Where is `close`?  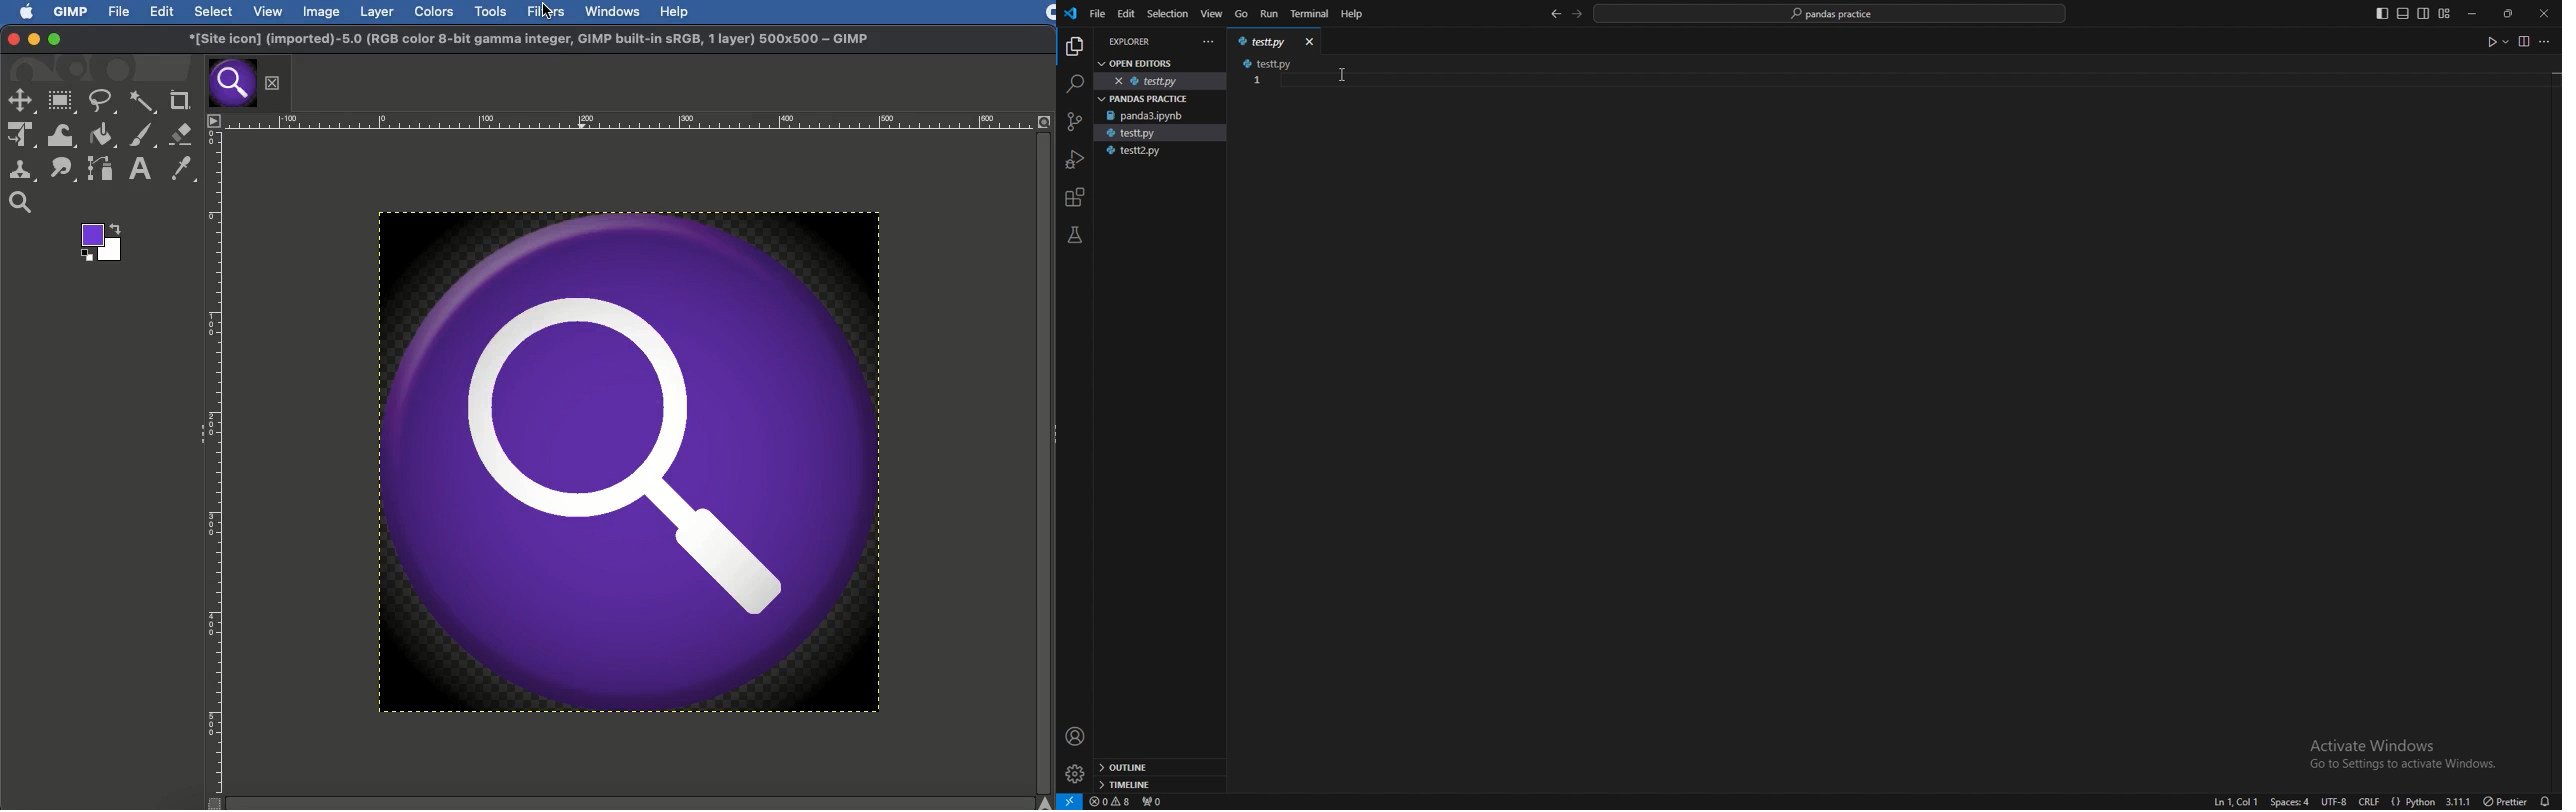 close is located at coordinates (2545, 13).